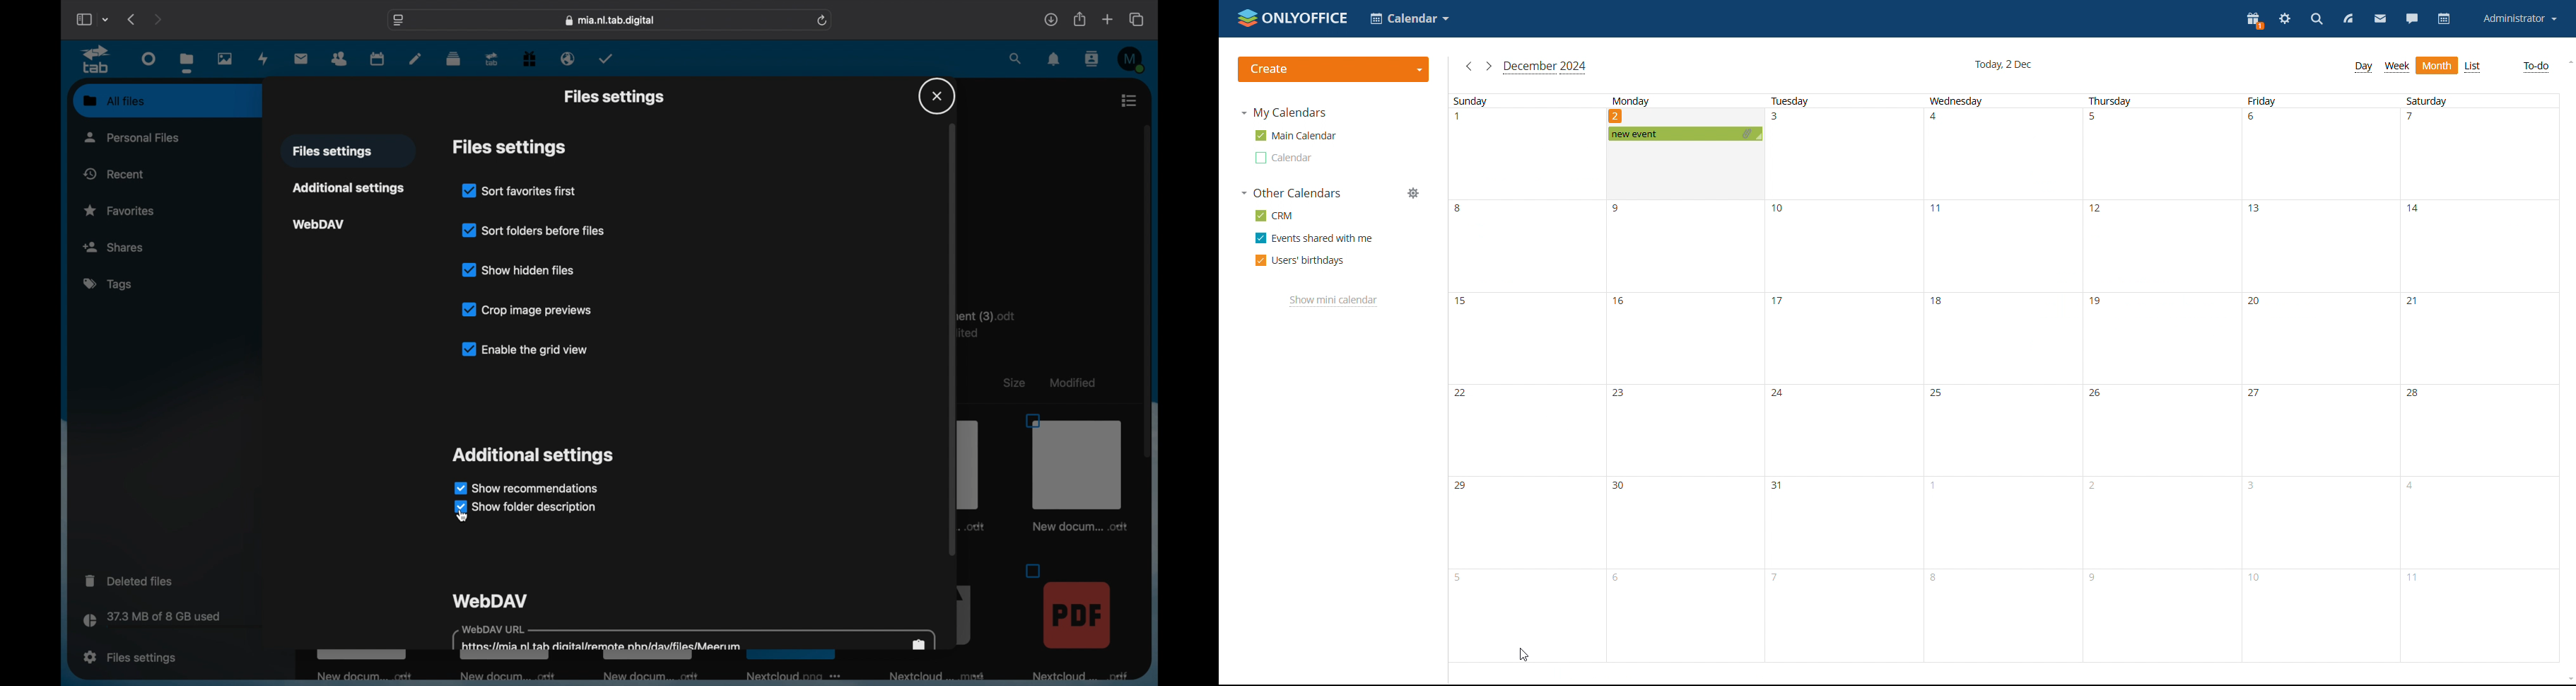 The image size is (2576, 700). Describe the element at coordinates (1055, 60) in the screenshot. I see `notifications` at that location.